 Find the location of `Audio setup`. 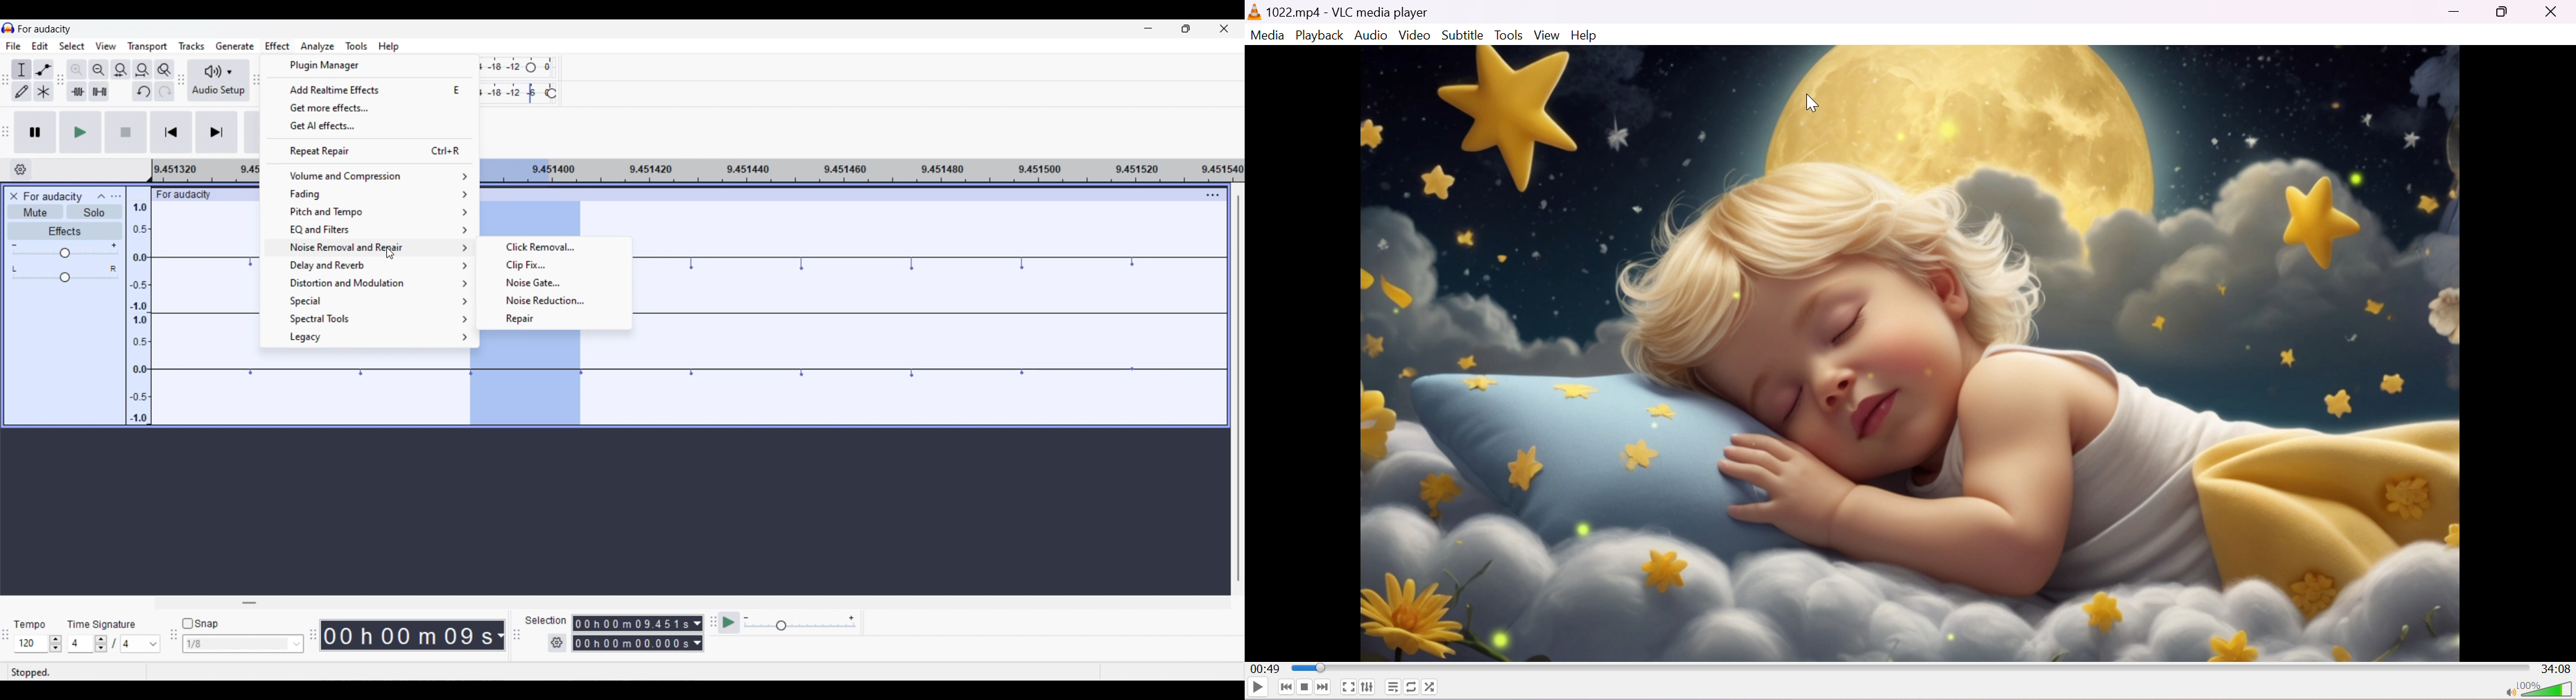

Audio setup is located at coordinates (219, 80).